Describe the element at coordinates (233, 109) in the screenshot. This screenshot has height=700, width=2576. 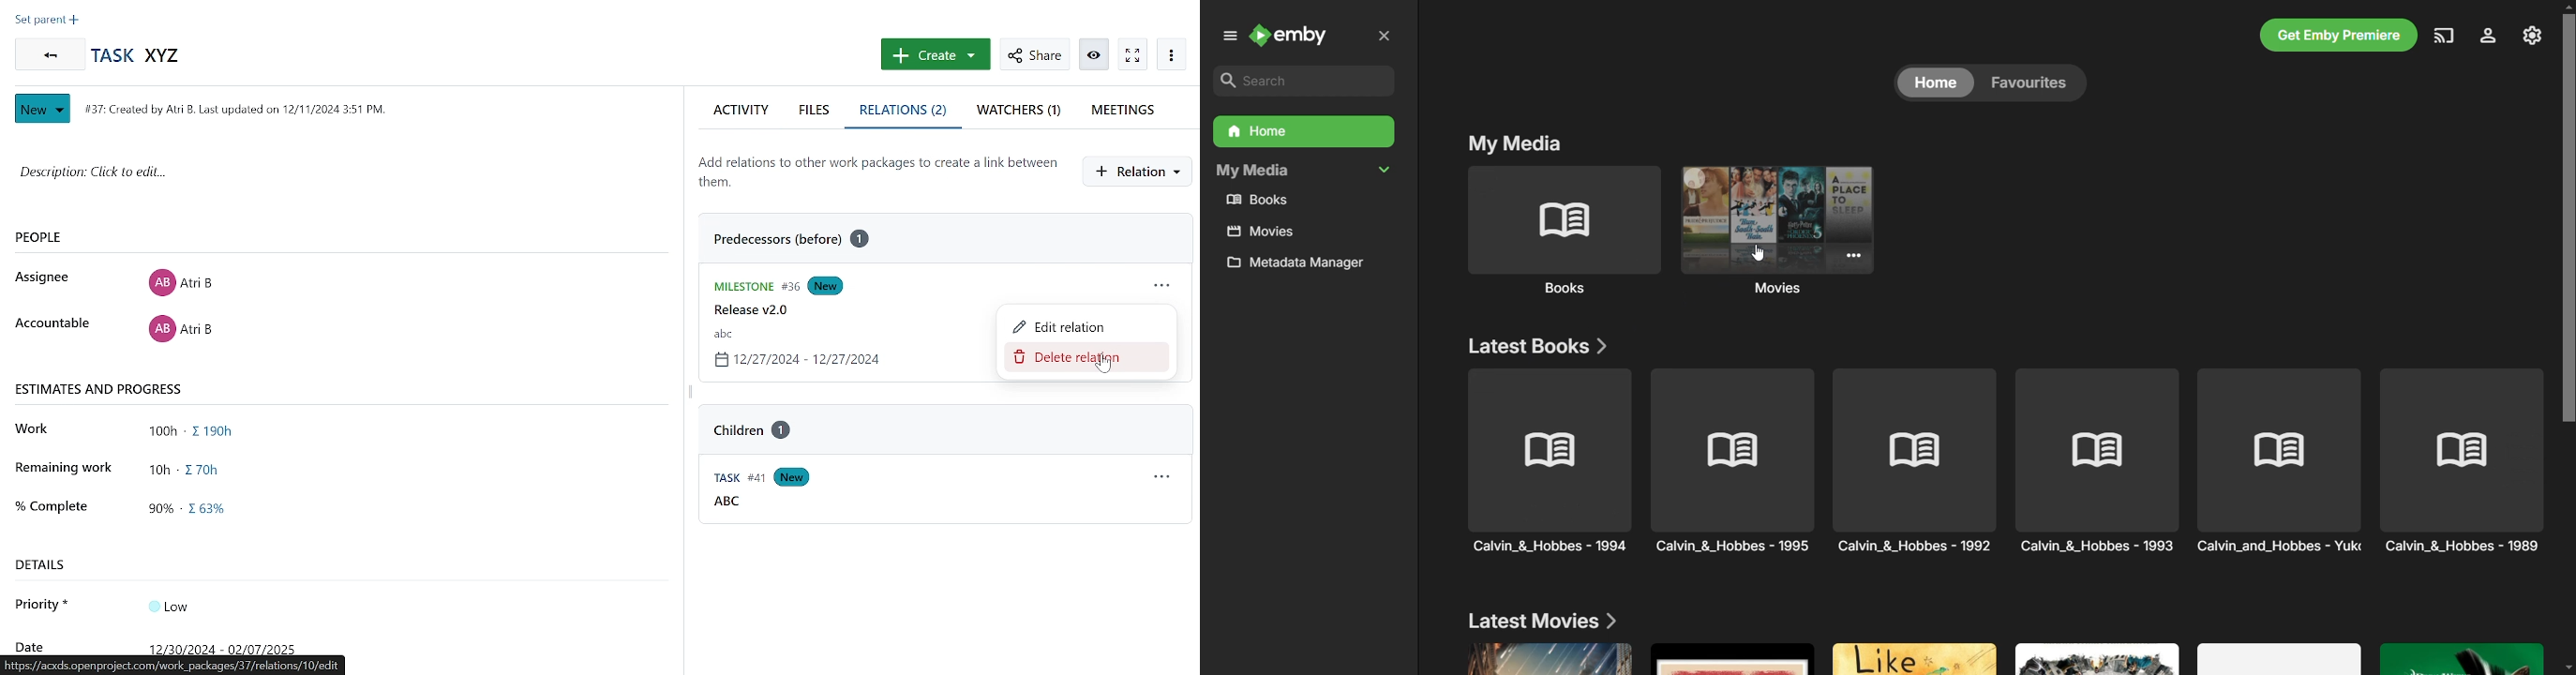
I see `#37: Created by Atri B last updated on 12/11/2024 3:51 Pm` at that location.